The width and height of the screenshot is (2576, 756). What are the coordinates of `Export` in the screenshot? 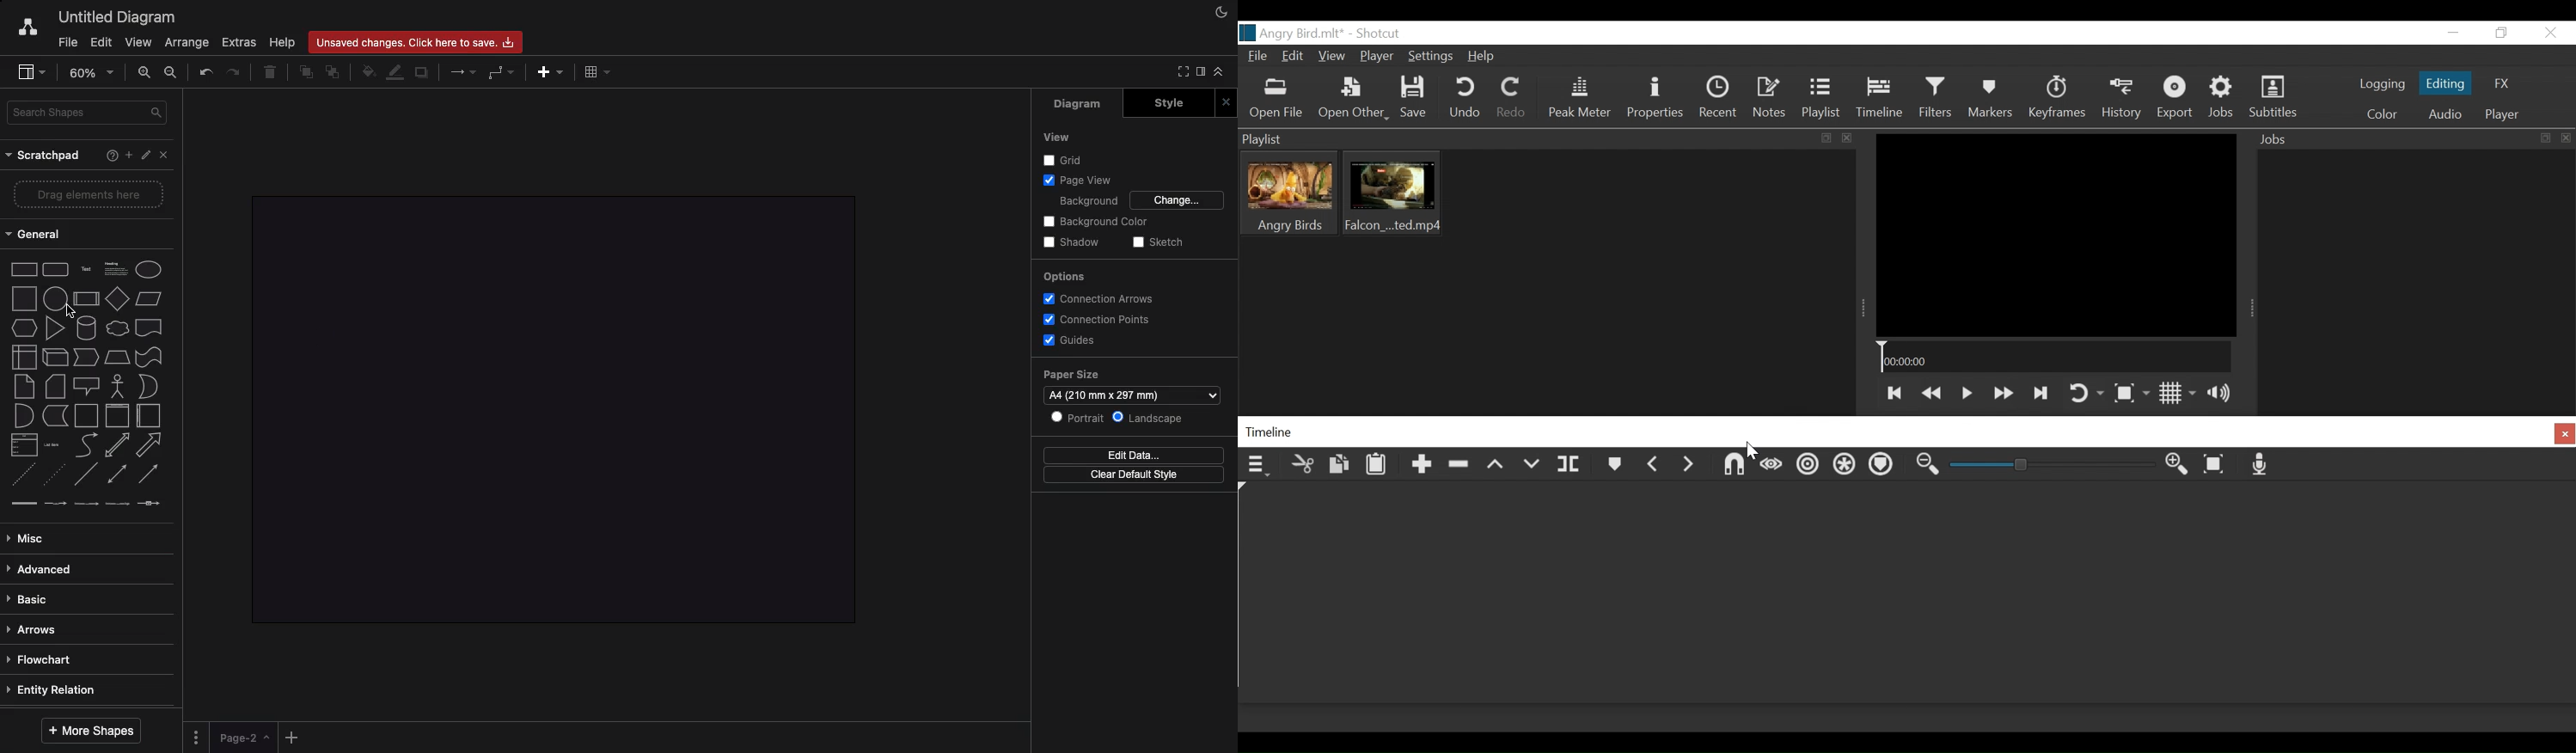 It's located at (2176, 98).